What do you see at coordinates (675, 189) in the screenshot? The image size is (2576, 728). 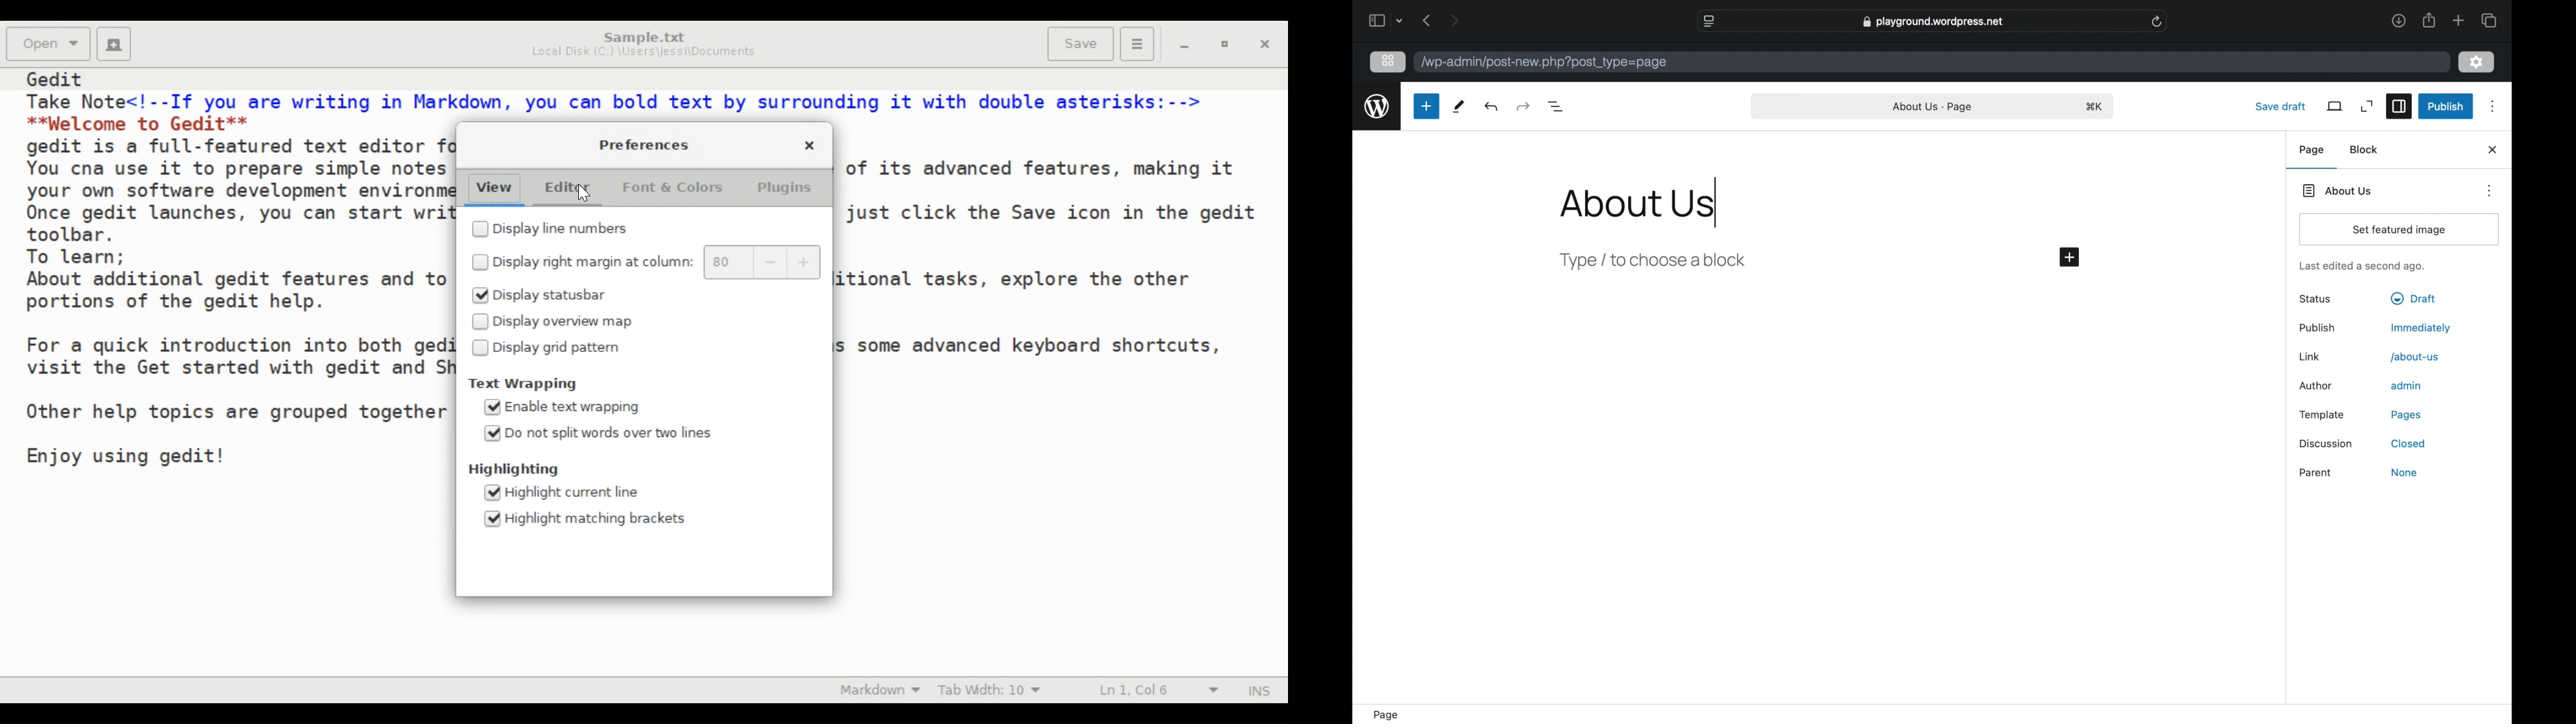 I see `Fonts & Colors` at bounding box center [675, 189].